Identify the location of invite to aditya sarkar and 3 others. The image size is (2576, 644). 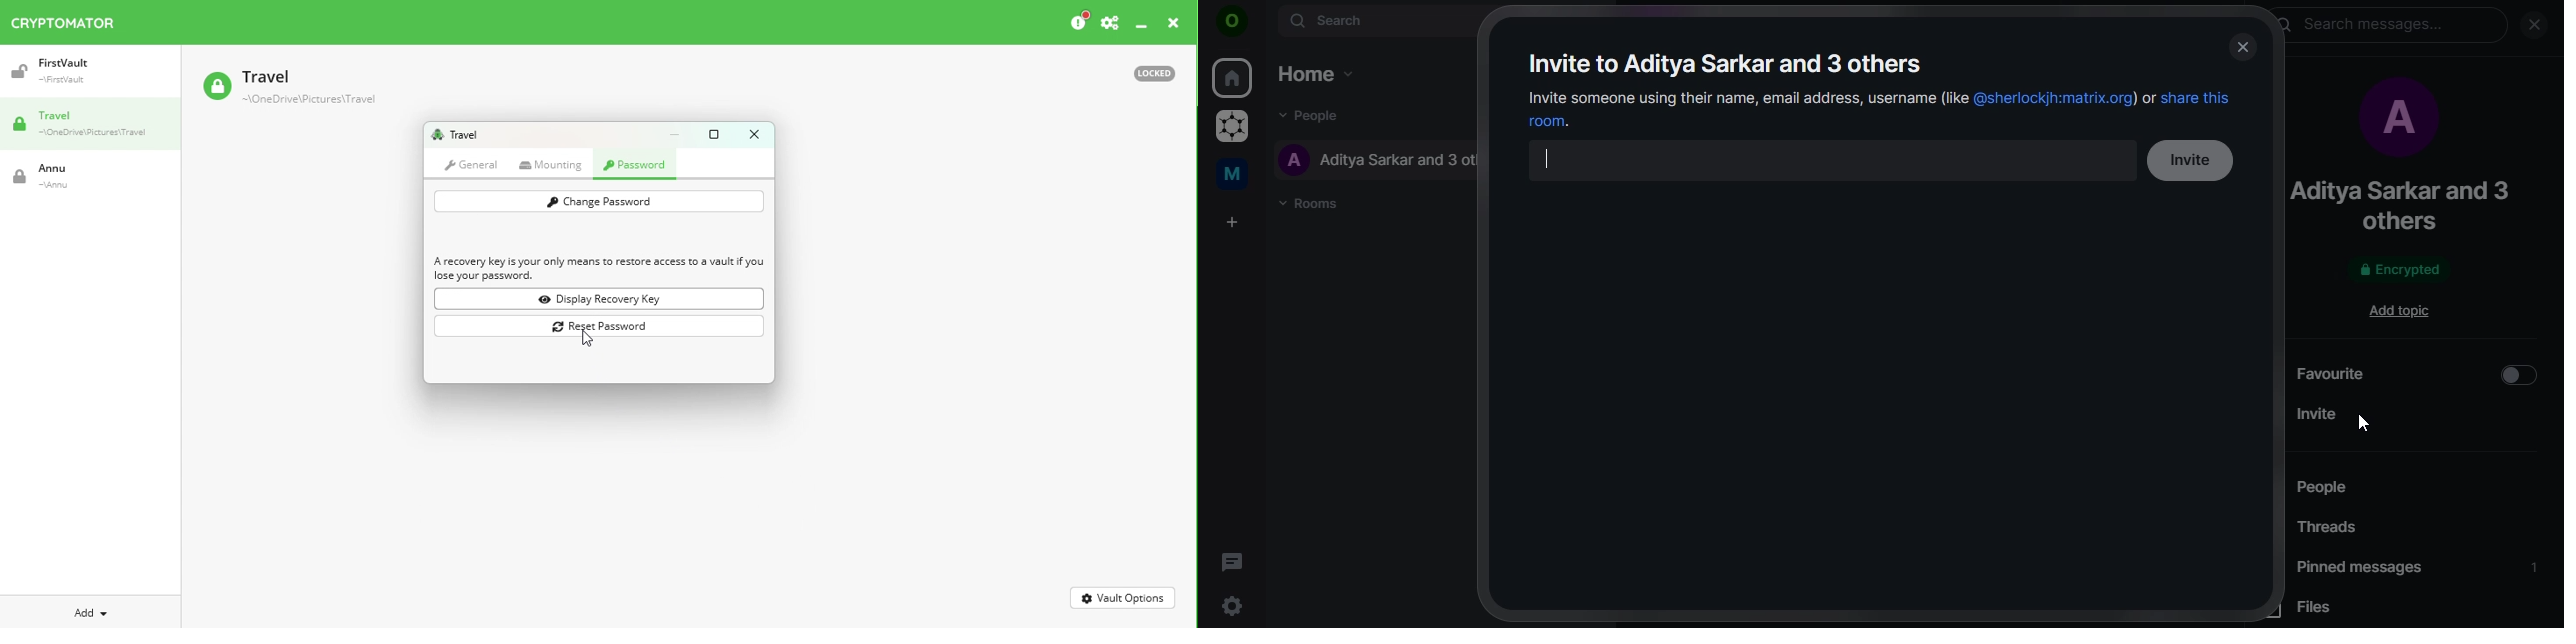
(1728, 64).